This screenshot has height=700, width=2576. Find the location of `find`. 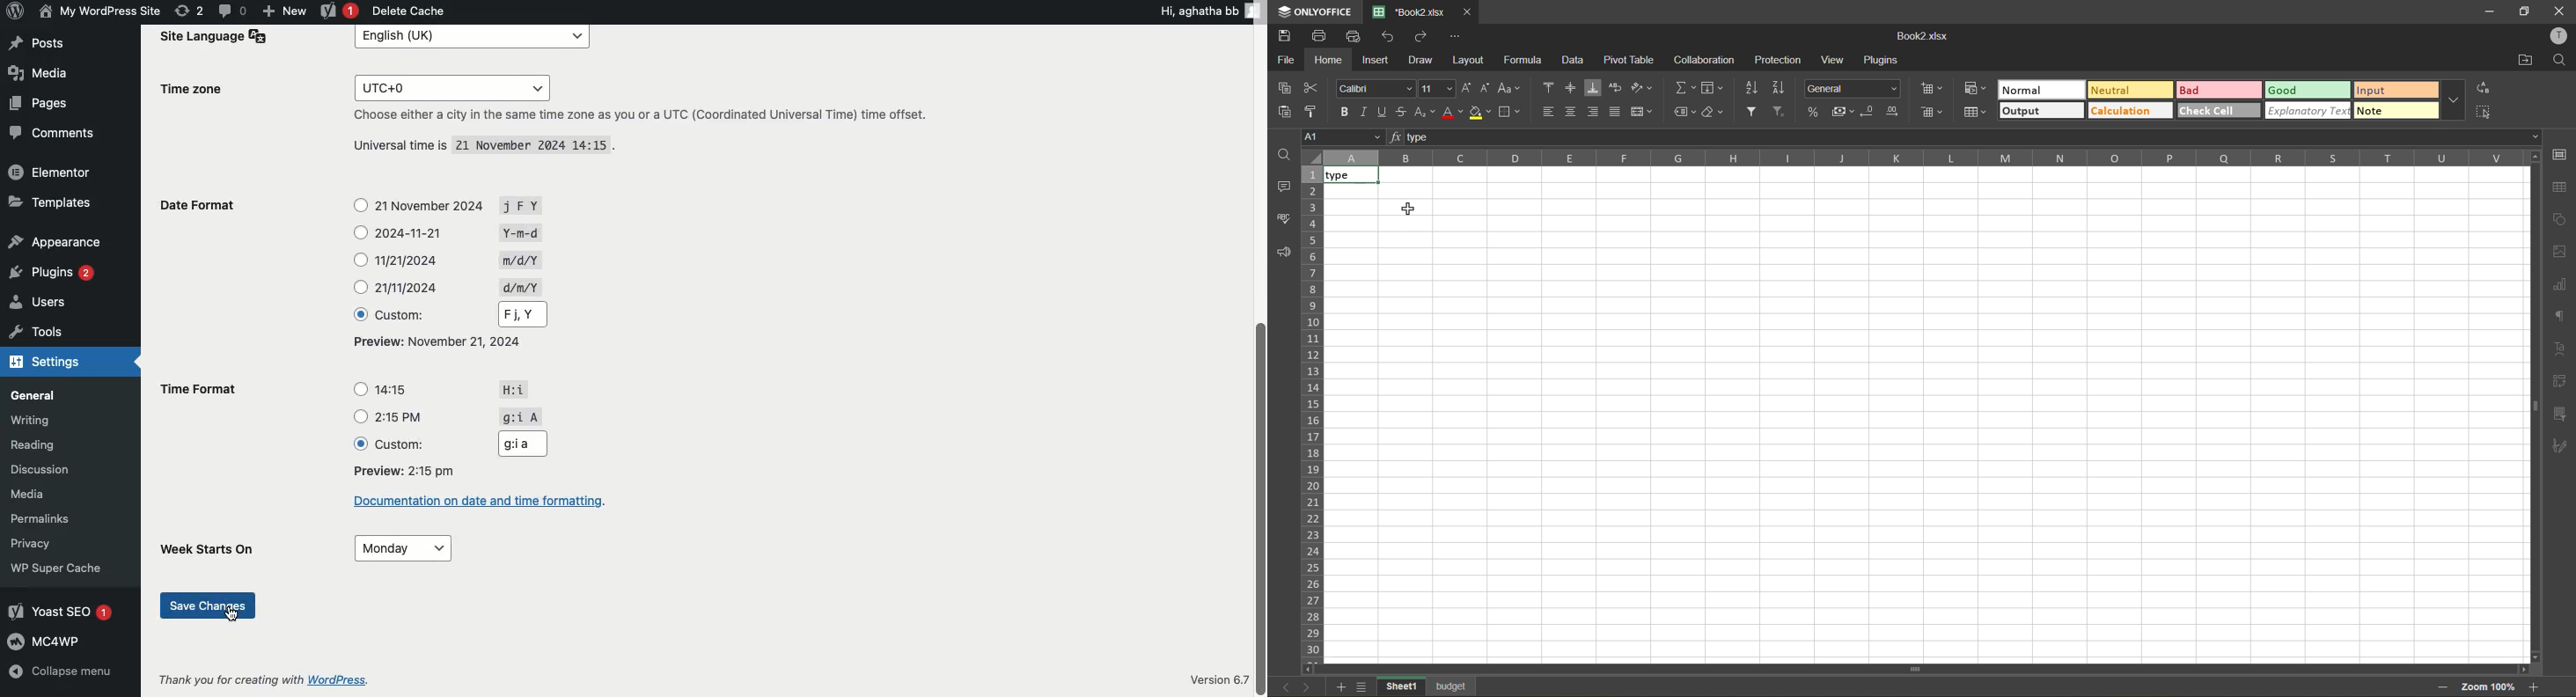

find is located at coordinates (2560, 61).